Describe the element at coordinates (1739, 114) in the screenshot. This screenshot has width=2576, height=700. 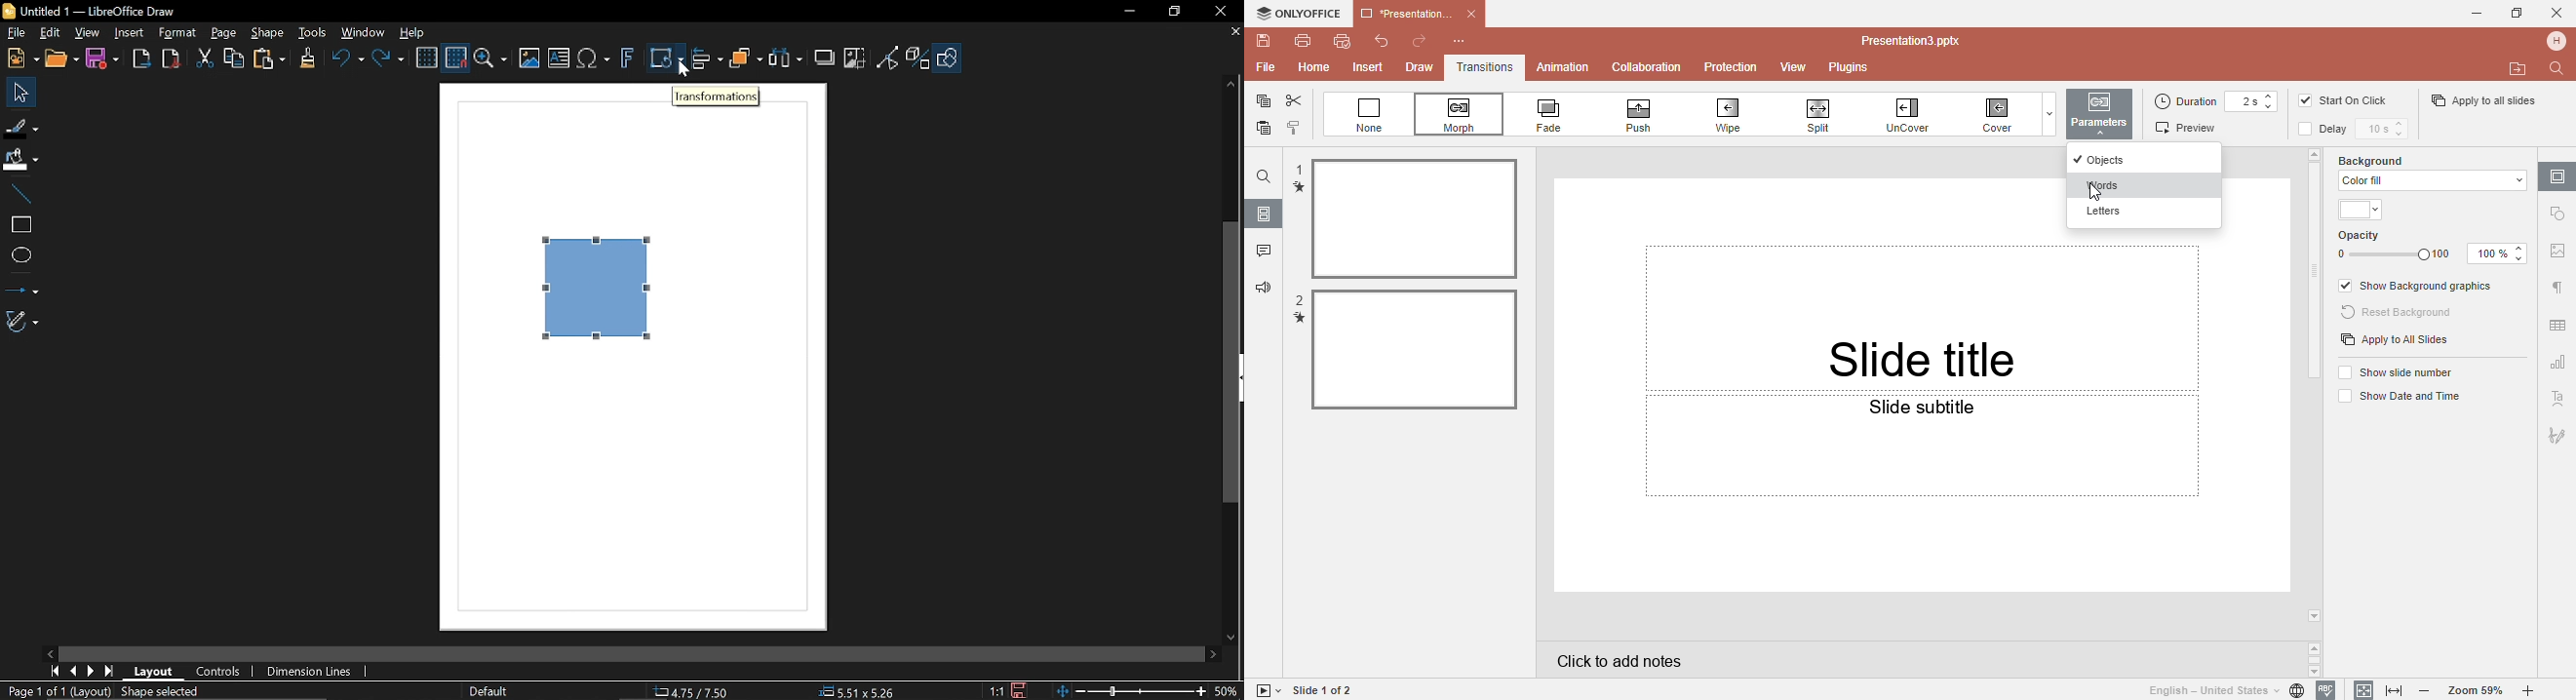
I see `Wipe` at that location.